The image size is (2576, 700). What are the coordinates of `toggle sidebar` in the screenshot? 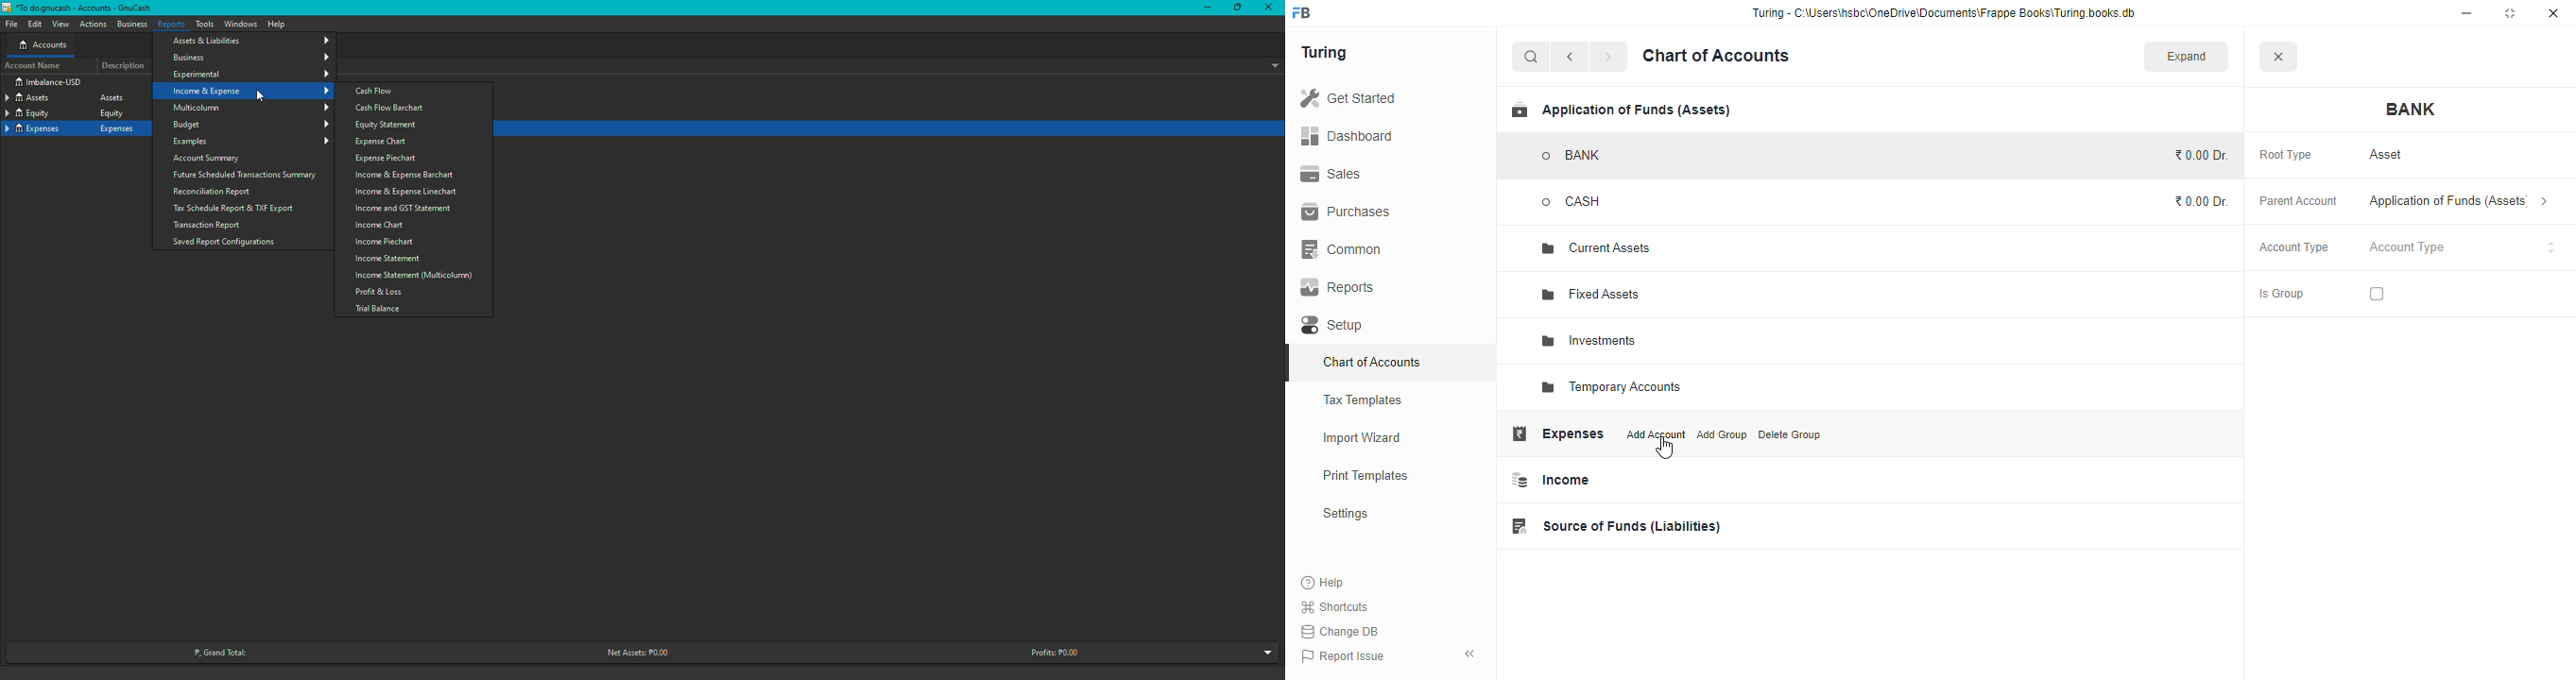 It's located at (1470, 654).